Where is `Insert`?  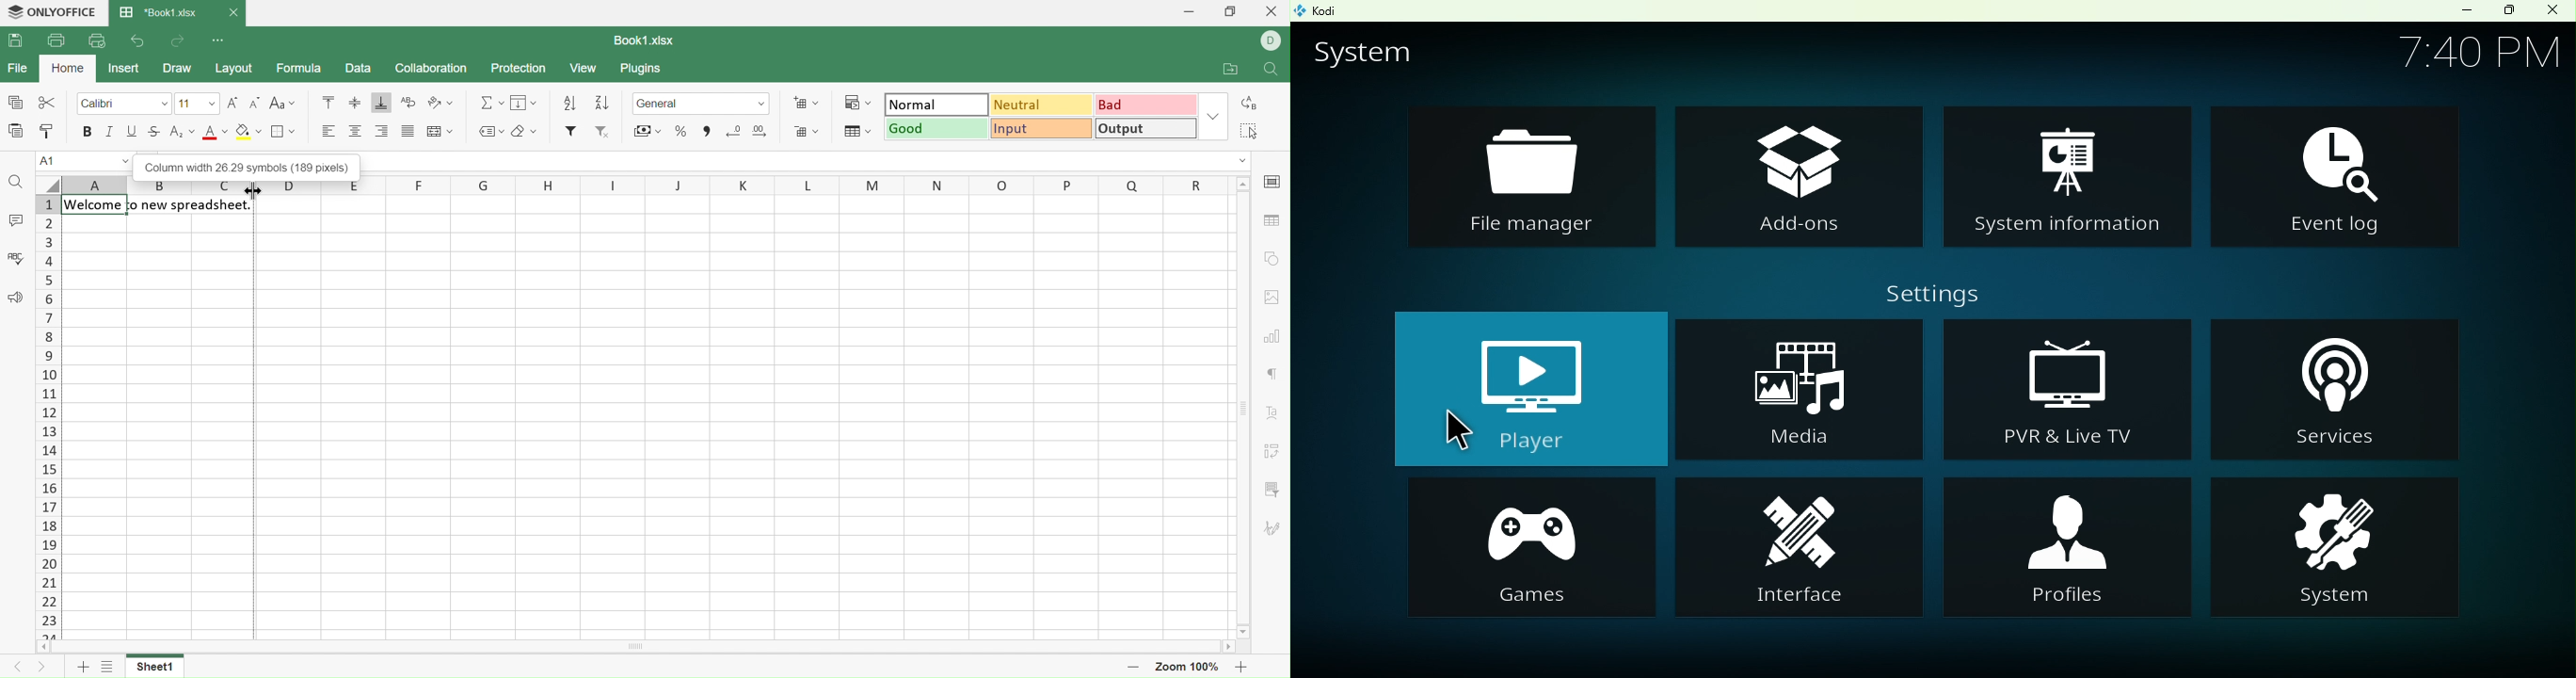
Insert is located at coordinates (126, 68).